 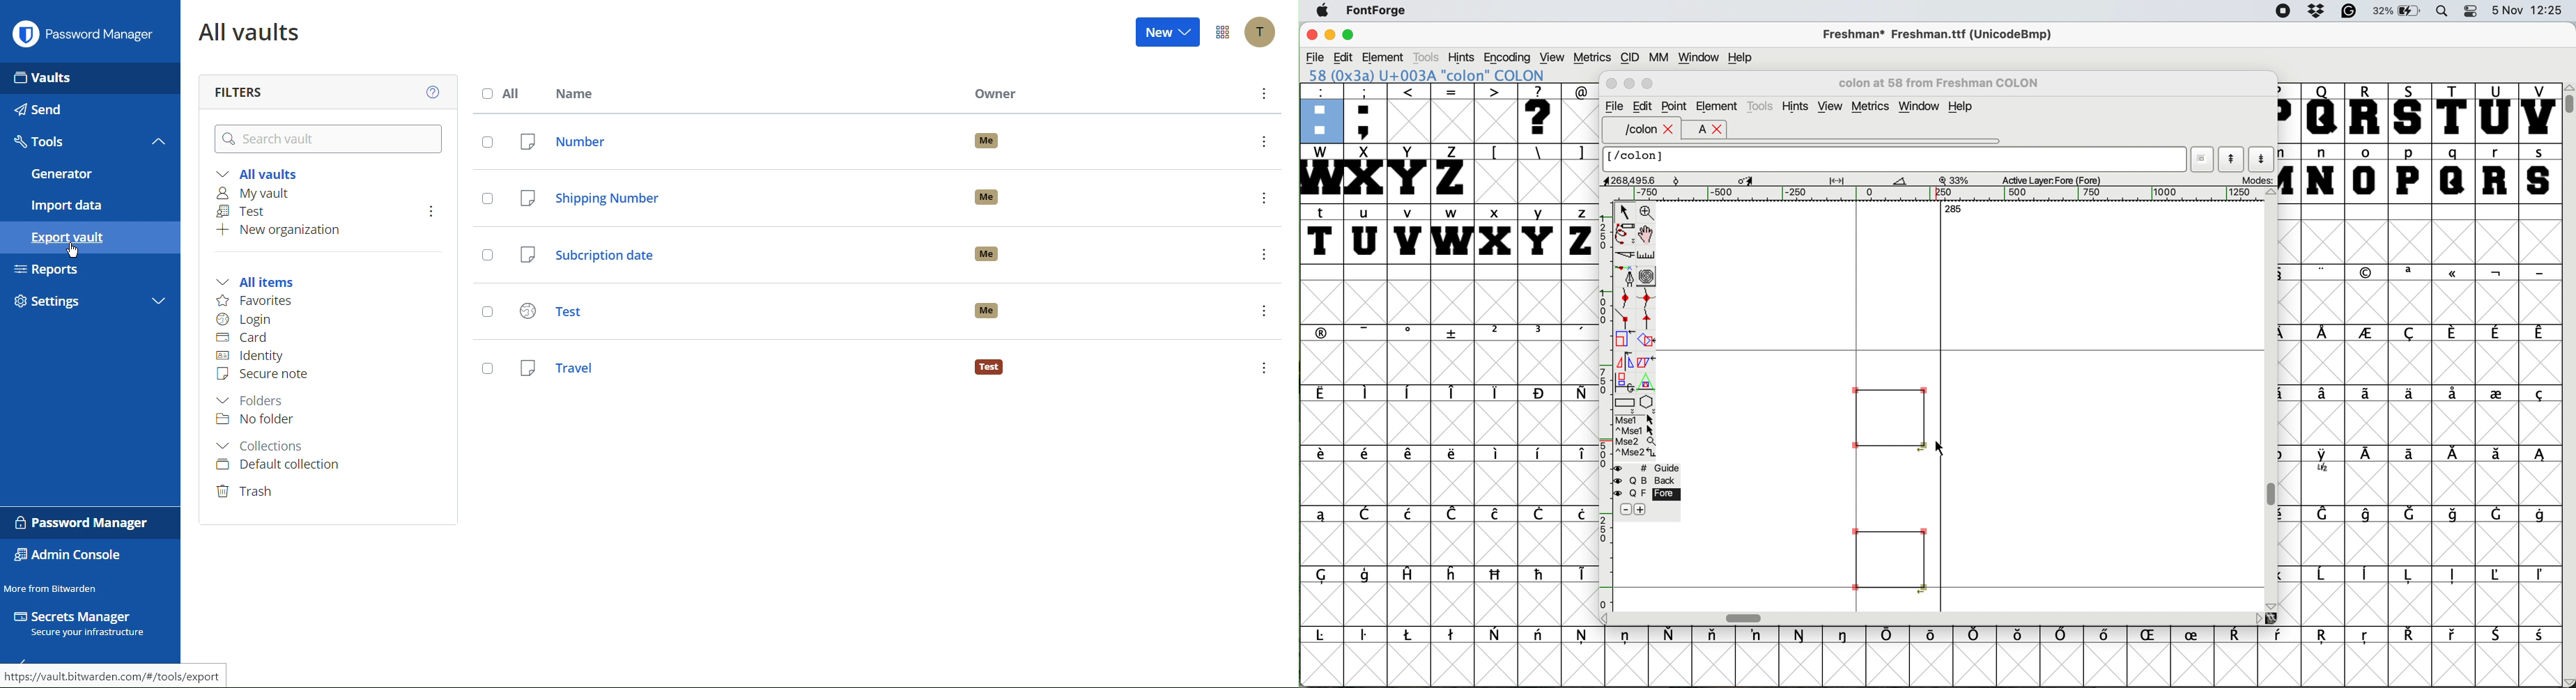 What do you see at coordinates (1648, 343) in the screenshot?
I see `rotate the selection` at bounding box center [1648, 343].